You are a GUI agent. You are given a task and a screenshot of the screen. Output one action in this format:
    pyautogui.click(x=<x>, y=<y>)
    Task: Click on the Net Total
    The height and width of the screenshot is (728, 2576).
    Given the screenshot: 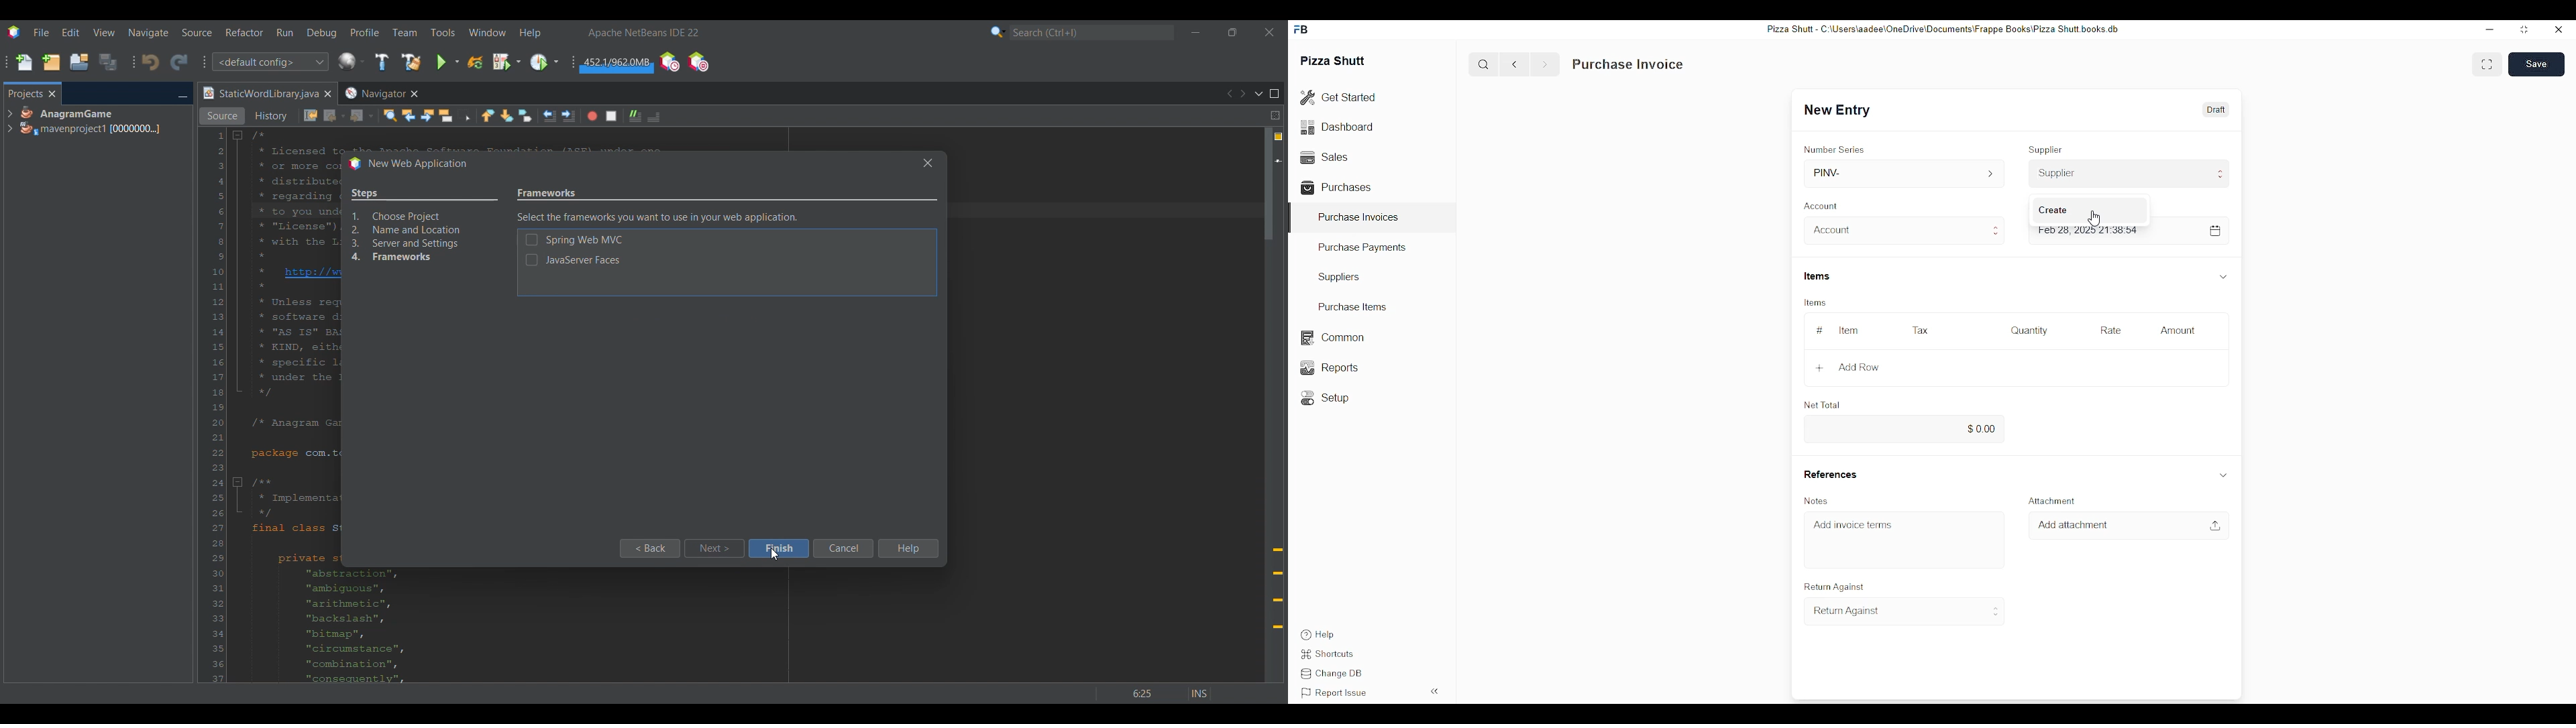 What is the action you would take?
    pyautogui.click(x=1823, y=406)
    